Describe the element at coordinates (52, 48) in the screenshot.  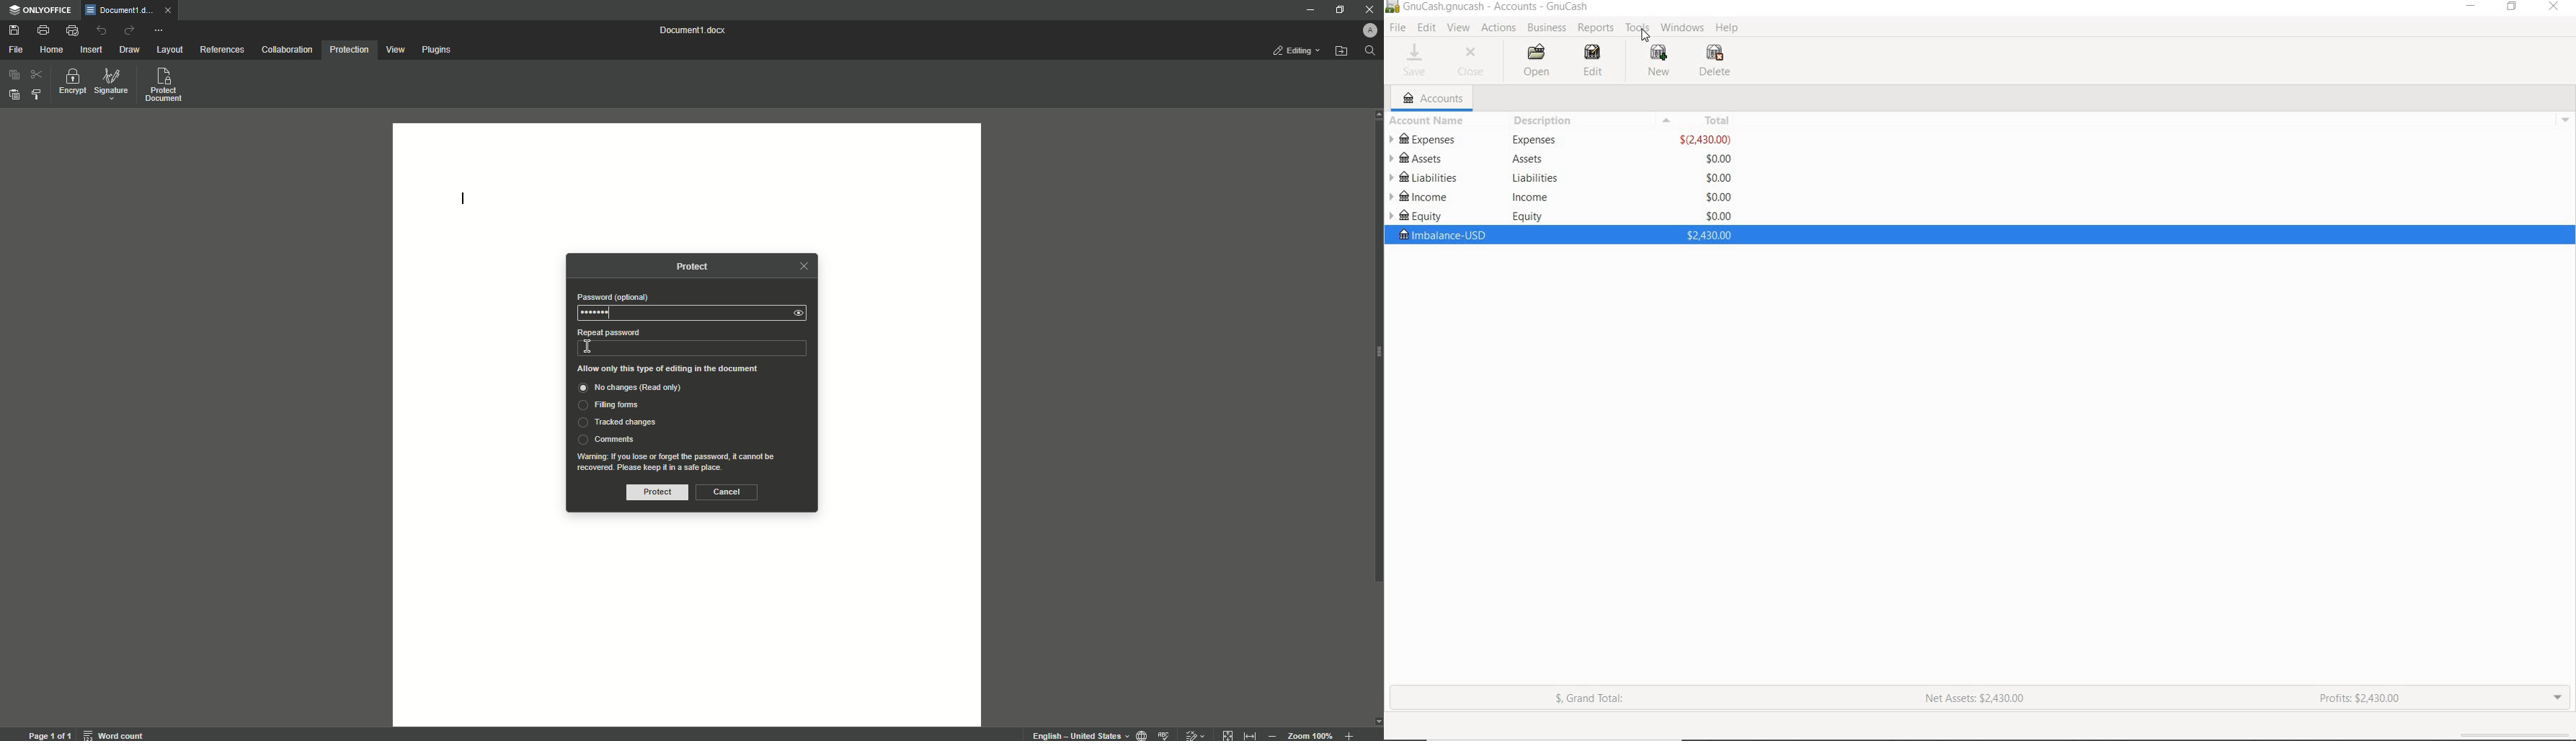
I see `Home` at that location.